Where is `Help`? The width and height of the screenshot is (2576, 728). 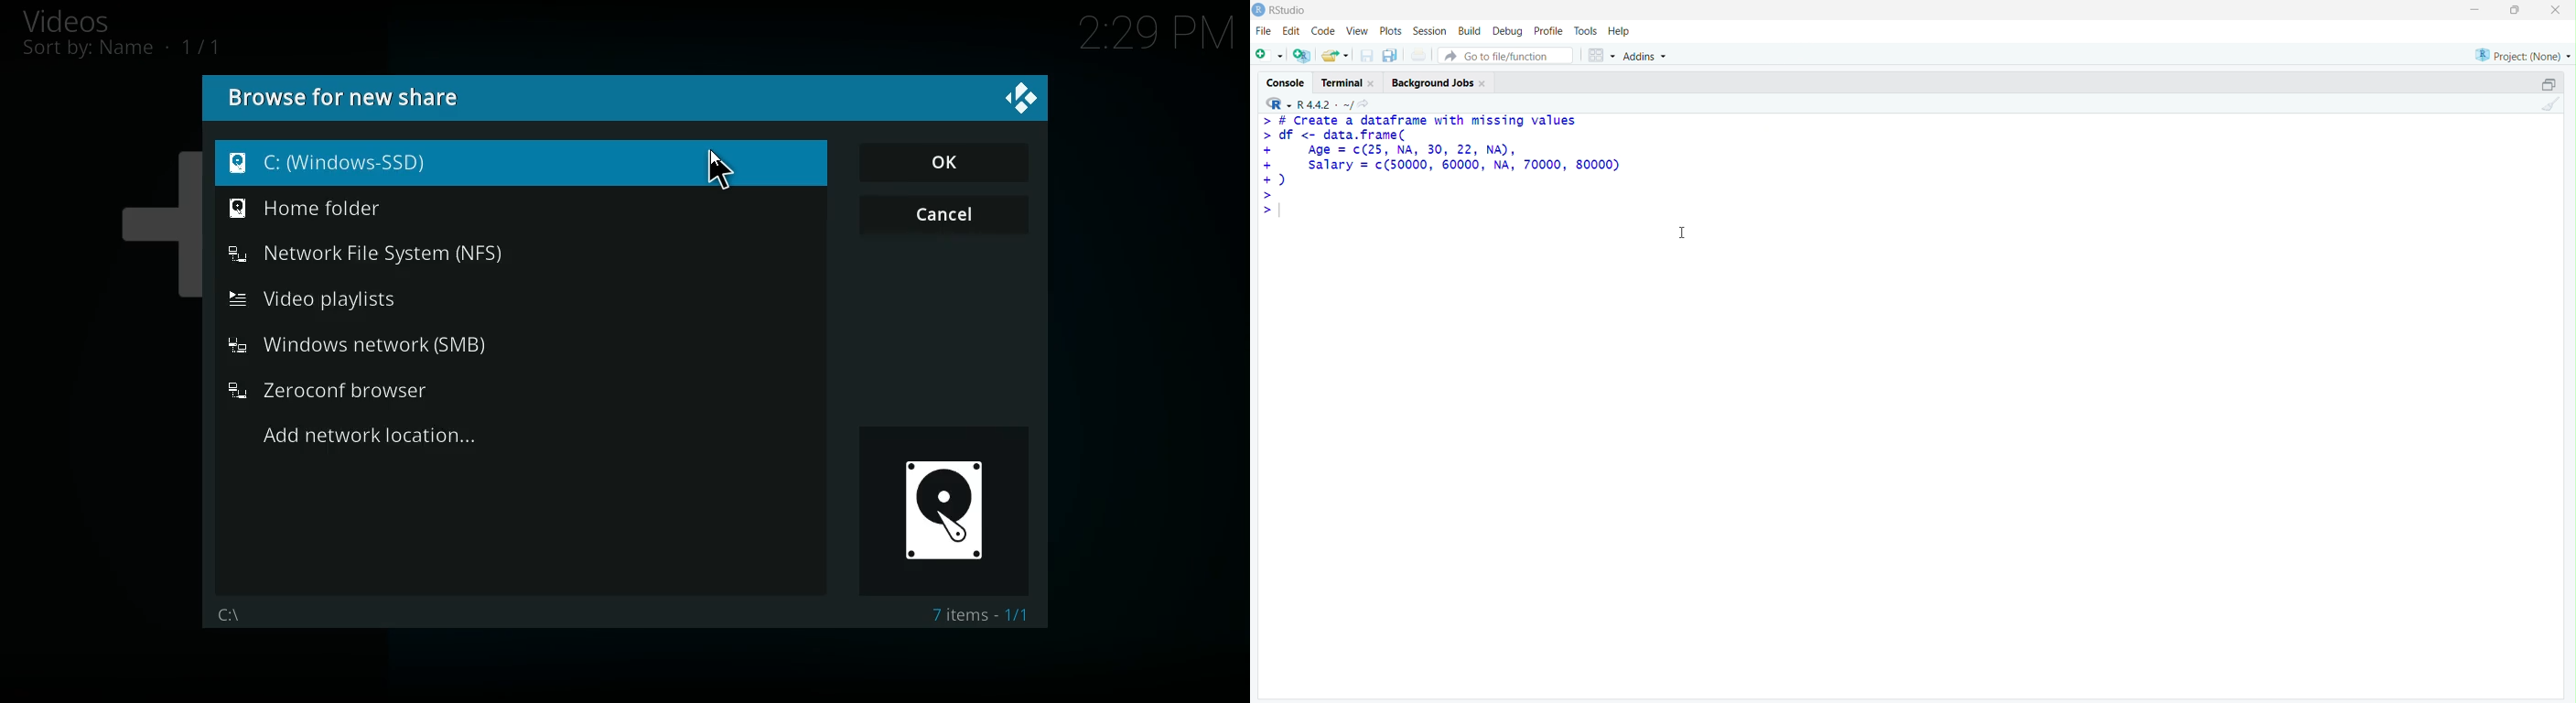 Help is located at coordinates (1619, 32).